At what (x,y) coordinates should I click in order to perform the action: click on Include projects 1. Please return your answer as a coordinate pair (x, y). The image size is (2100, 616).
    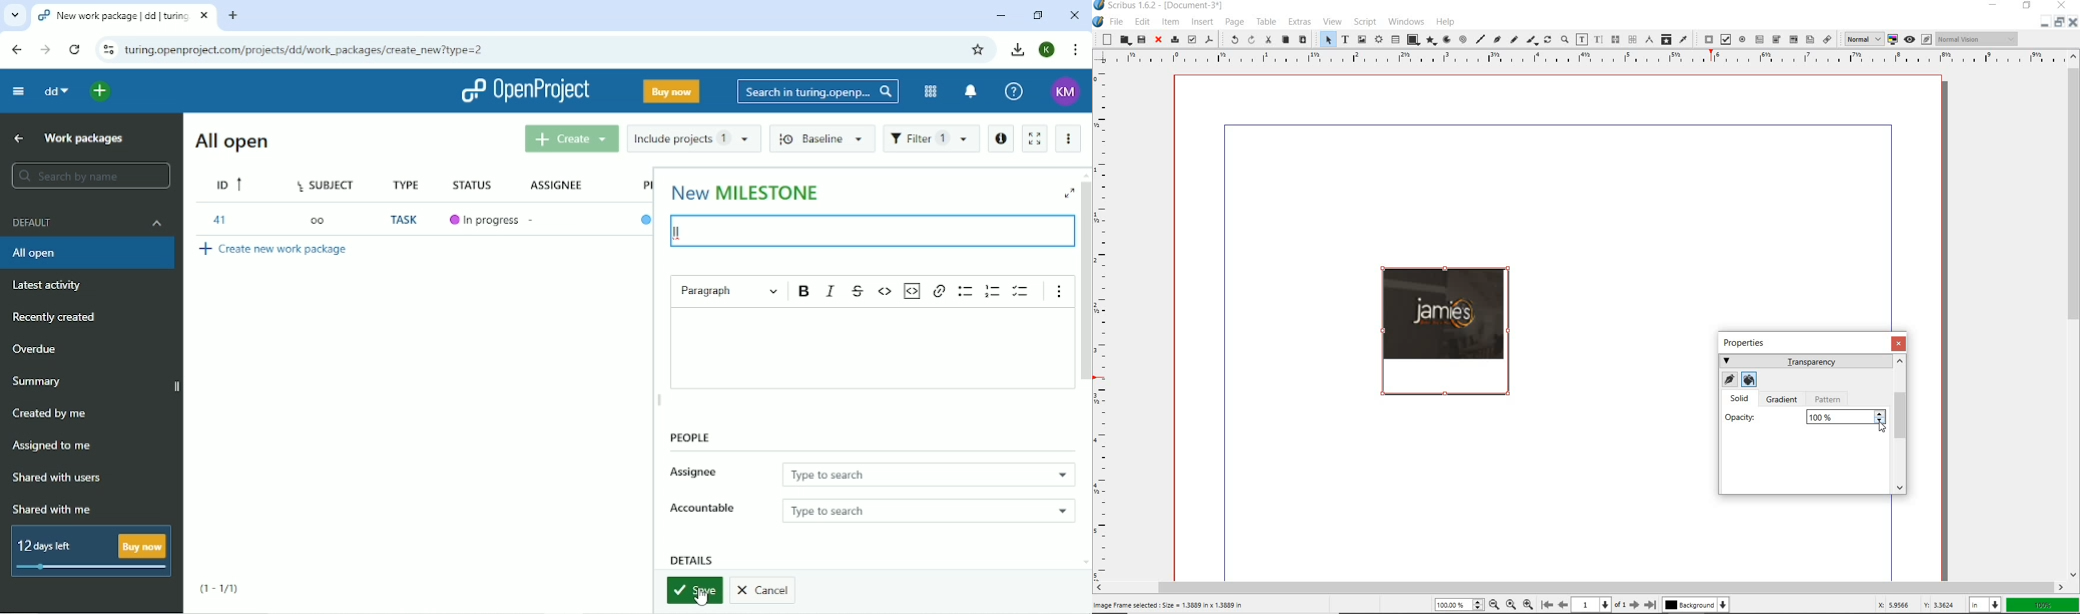
    Looking at the image, I should click on (693, 138).